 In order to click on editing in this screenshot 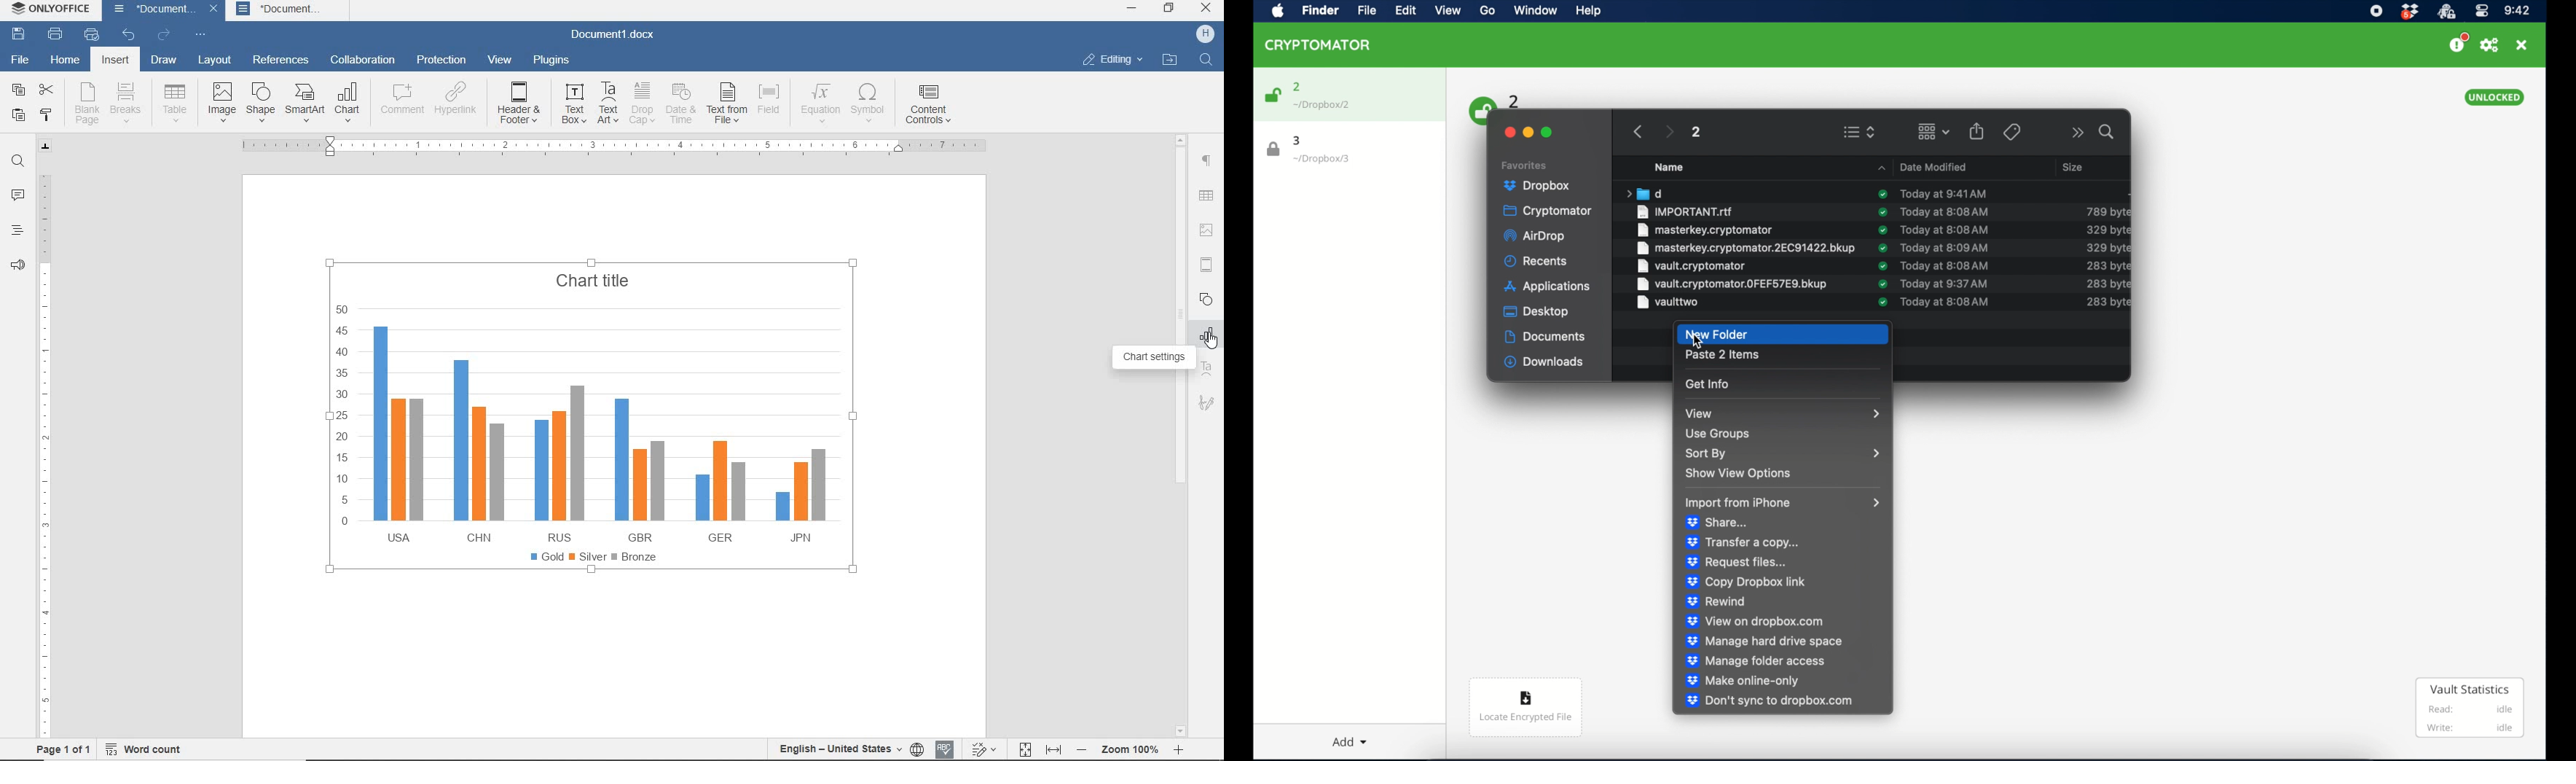, I will do `click(1112, 61)`.